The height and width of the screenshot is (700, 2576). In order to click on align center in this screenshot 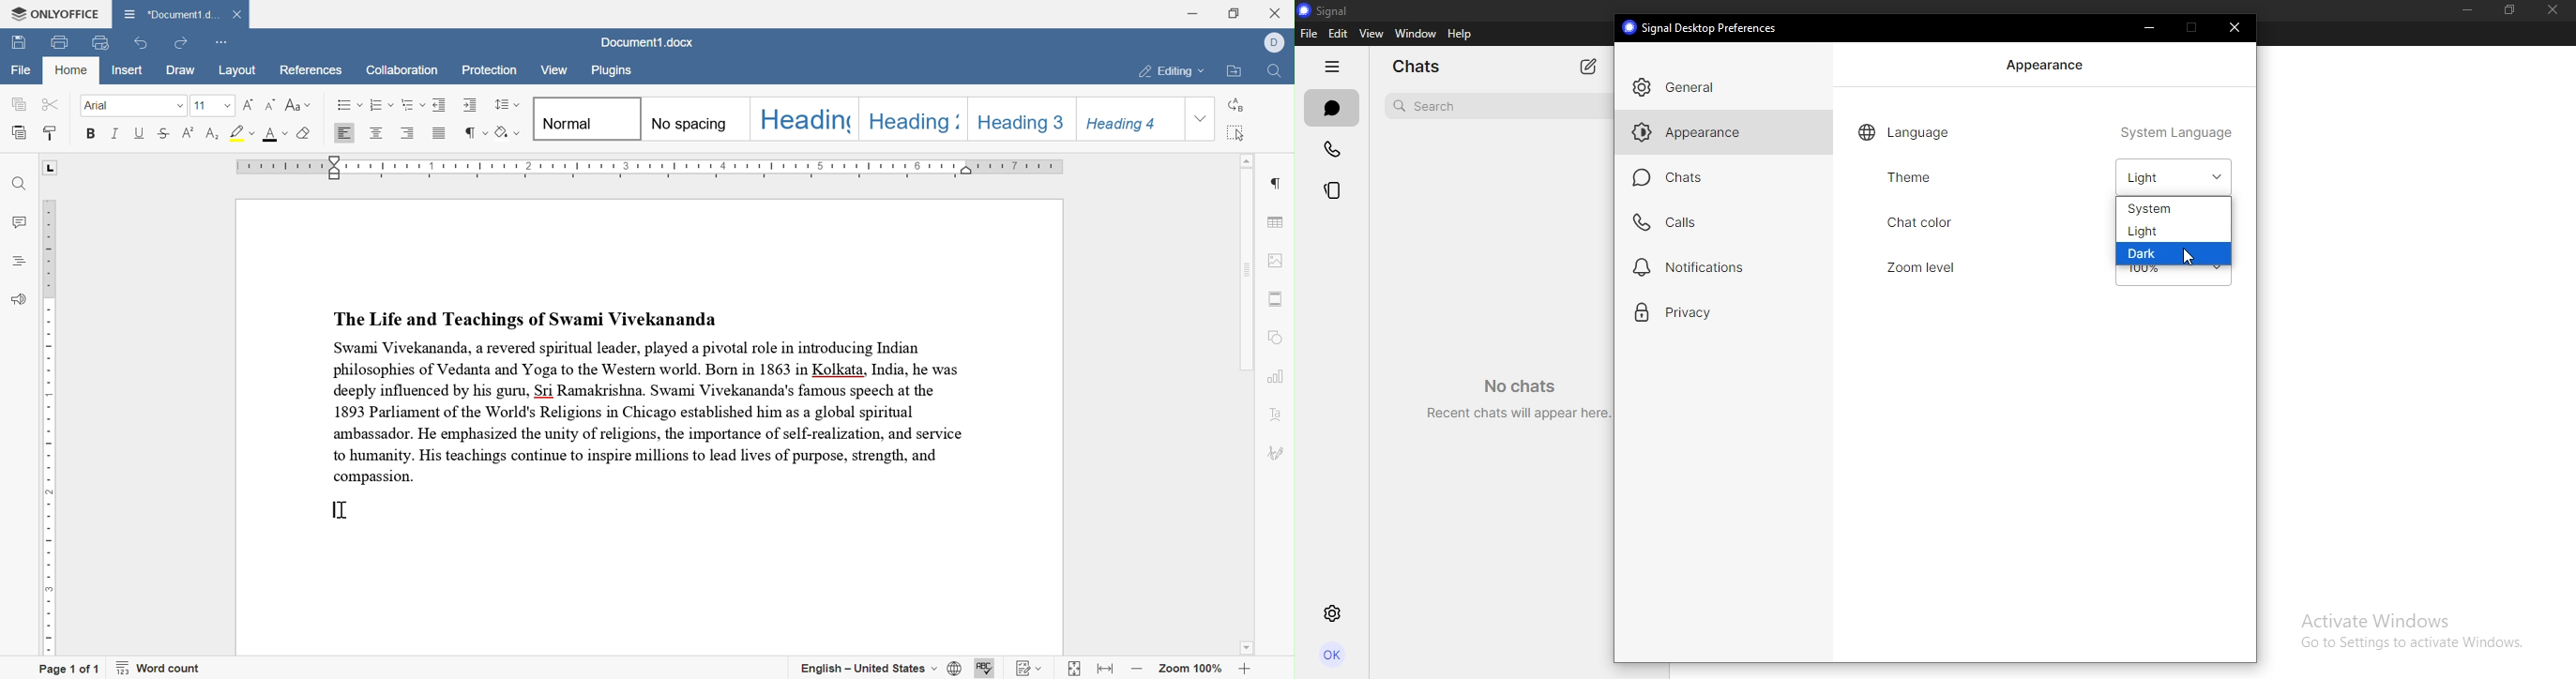, I will do `click(375, 132)`.